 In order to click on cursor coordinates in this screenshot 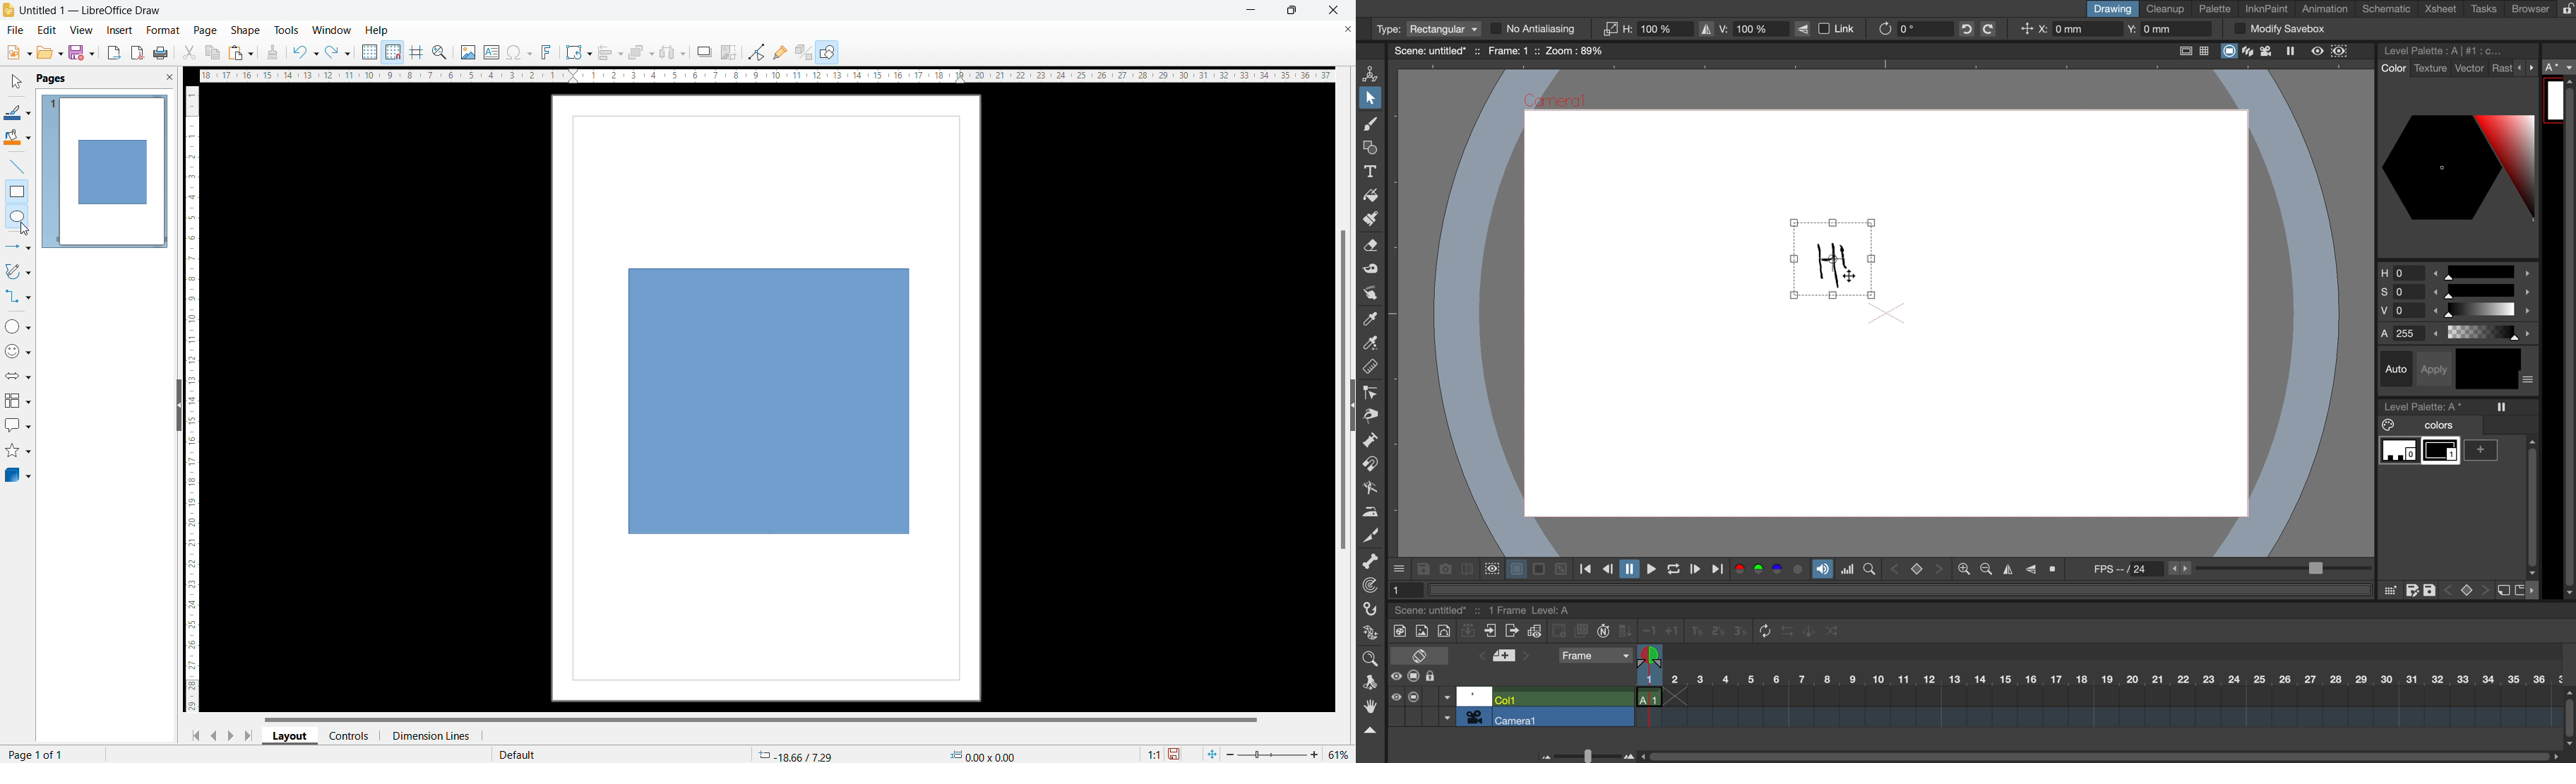, I will do `click(794, 753)`.